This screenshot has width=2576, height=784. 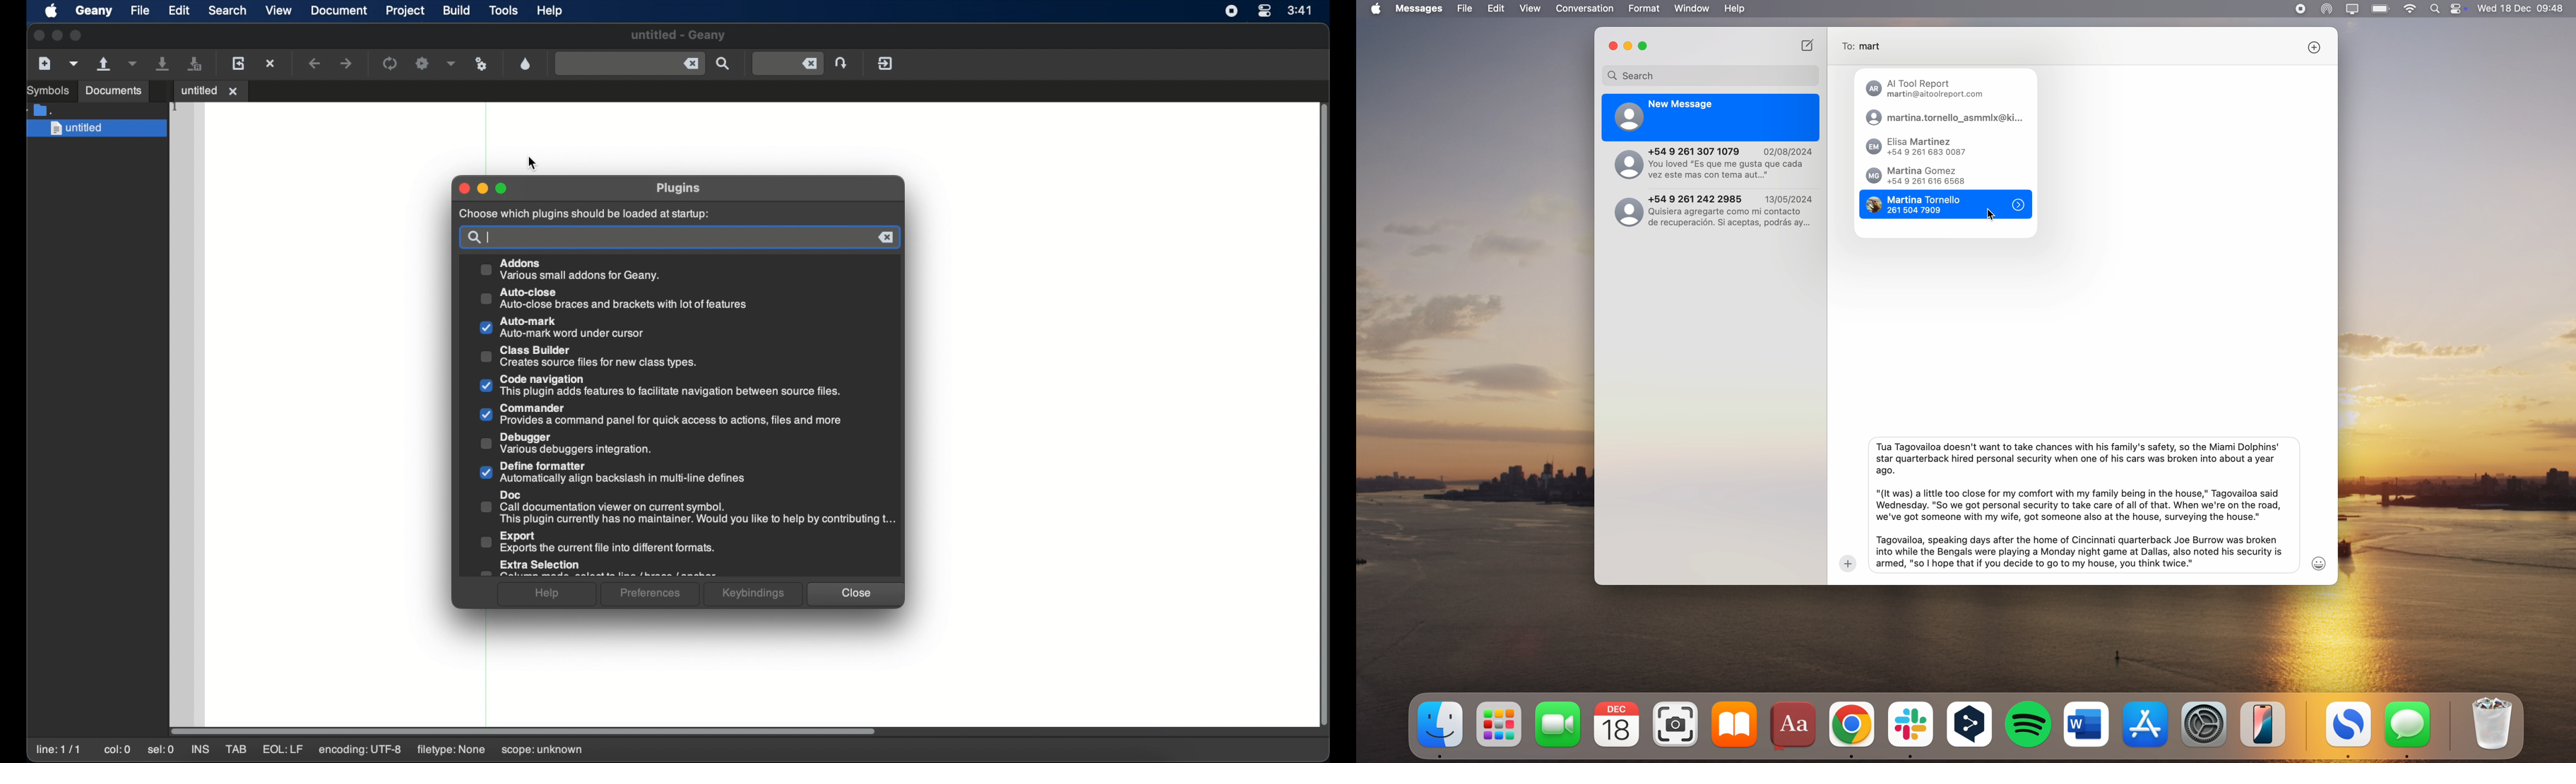 What do you see at coordinates (1374, 9) in the screenshot?
I see `Apple icon` at bounding box center [1374, 9].